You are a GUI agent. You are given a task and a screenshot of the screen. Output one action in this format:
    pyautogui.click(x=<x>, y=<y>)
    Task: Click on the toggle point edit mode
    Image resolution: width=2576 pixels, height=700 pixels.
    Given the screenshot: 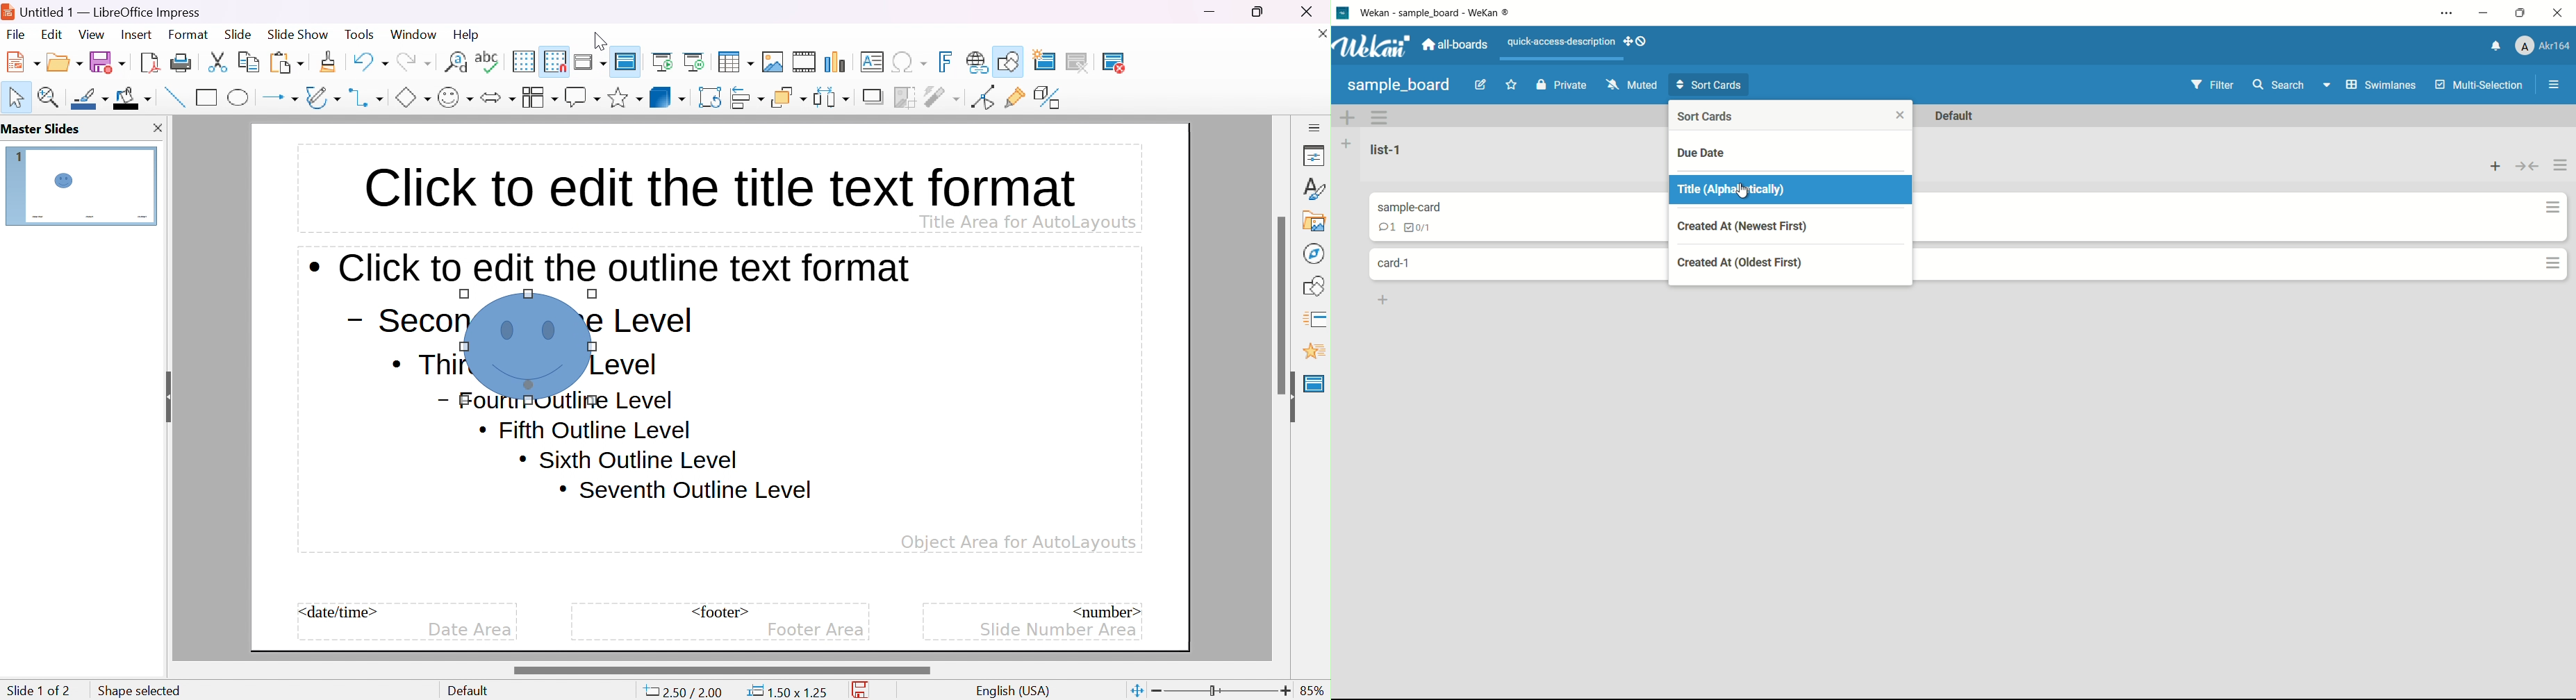 What is the action you would take?
    pyautogui.click(x=982, y=97)
    